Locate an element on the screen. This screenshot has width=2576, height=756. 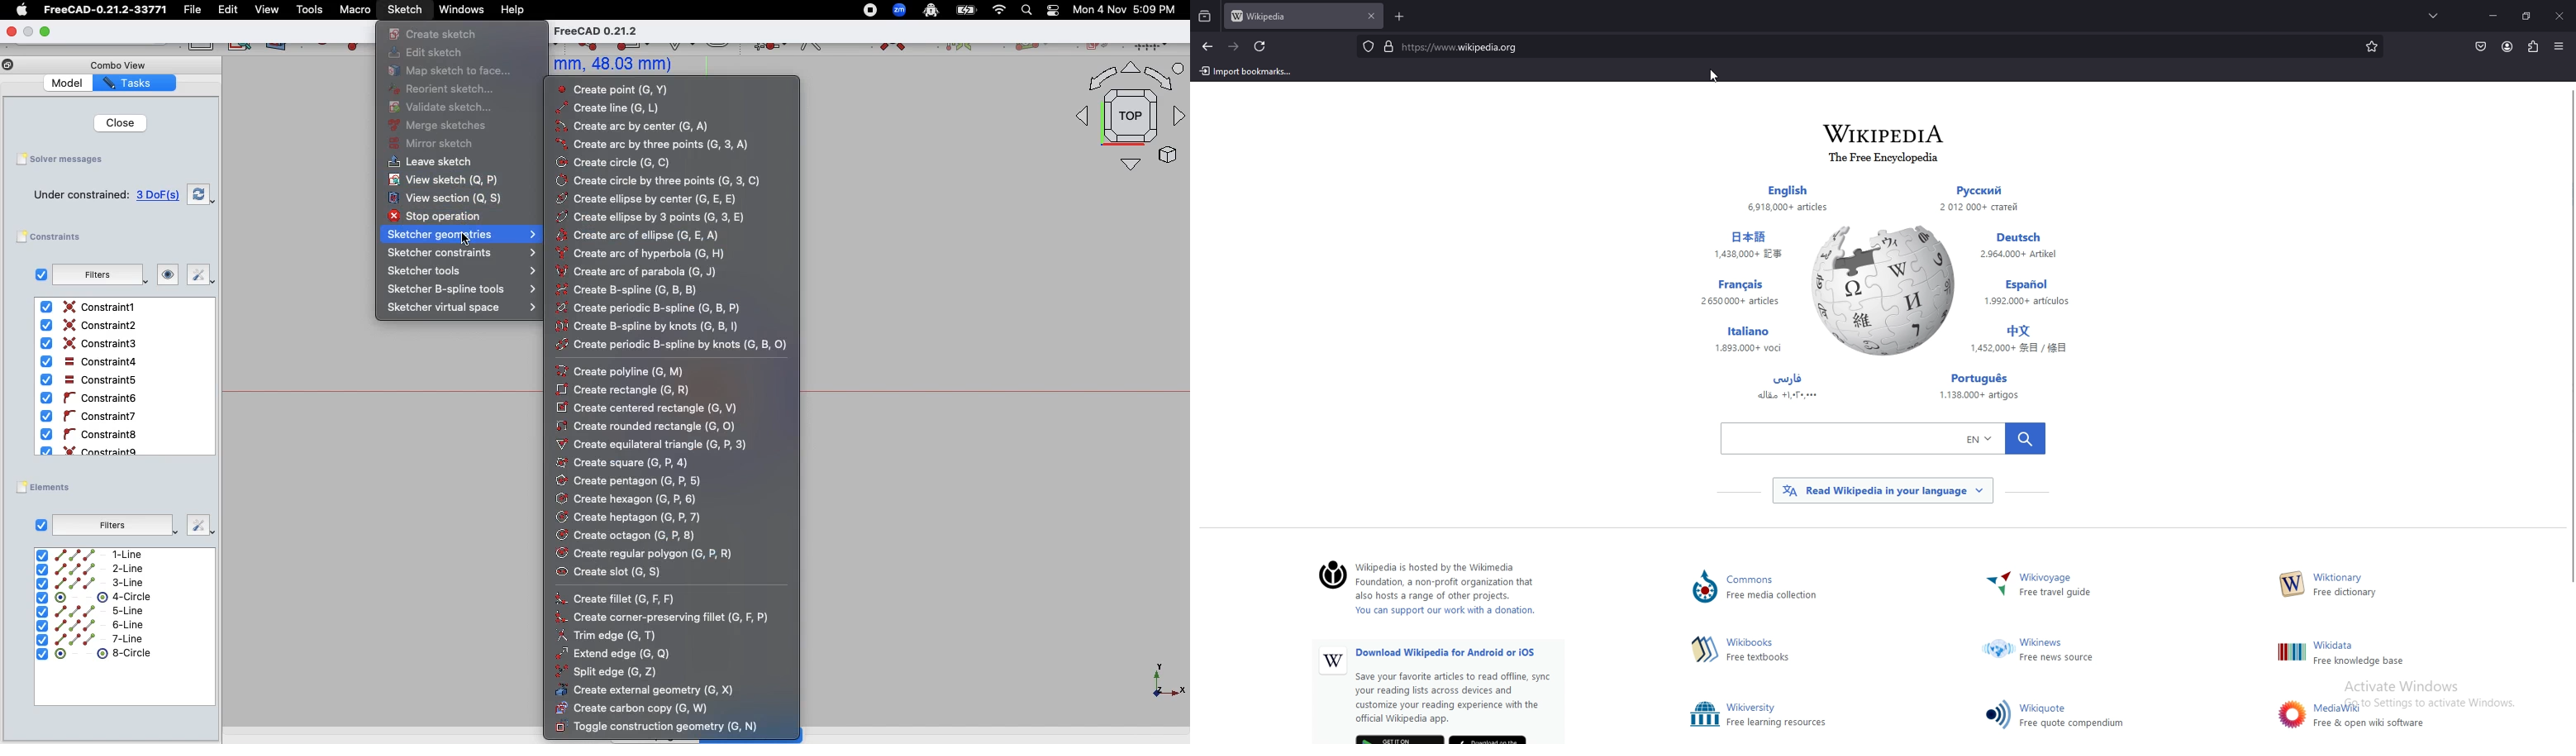
Edit is located at coordinates (228, 10).